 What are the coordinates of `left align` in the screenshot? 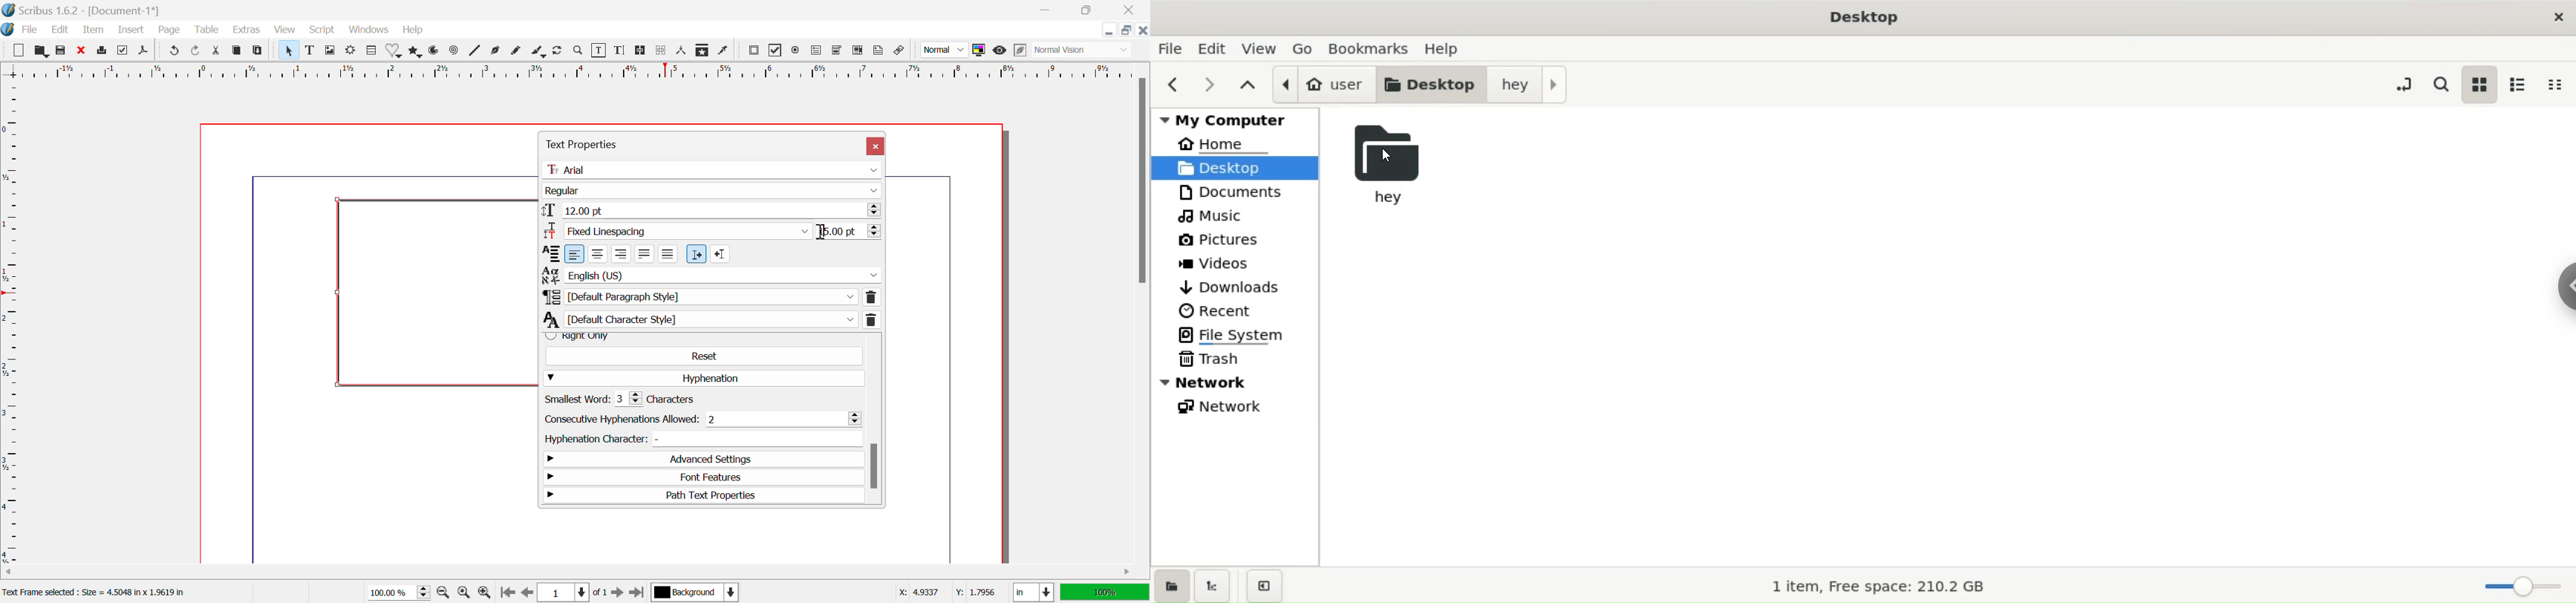 It's located at (575, 254).